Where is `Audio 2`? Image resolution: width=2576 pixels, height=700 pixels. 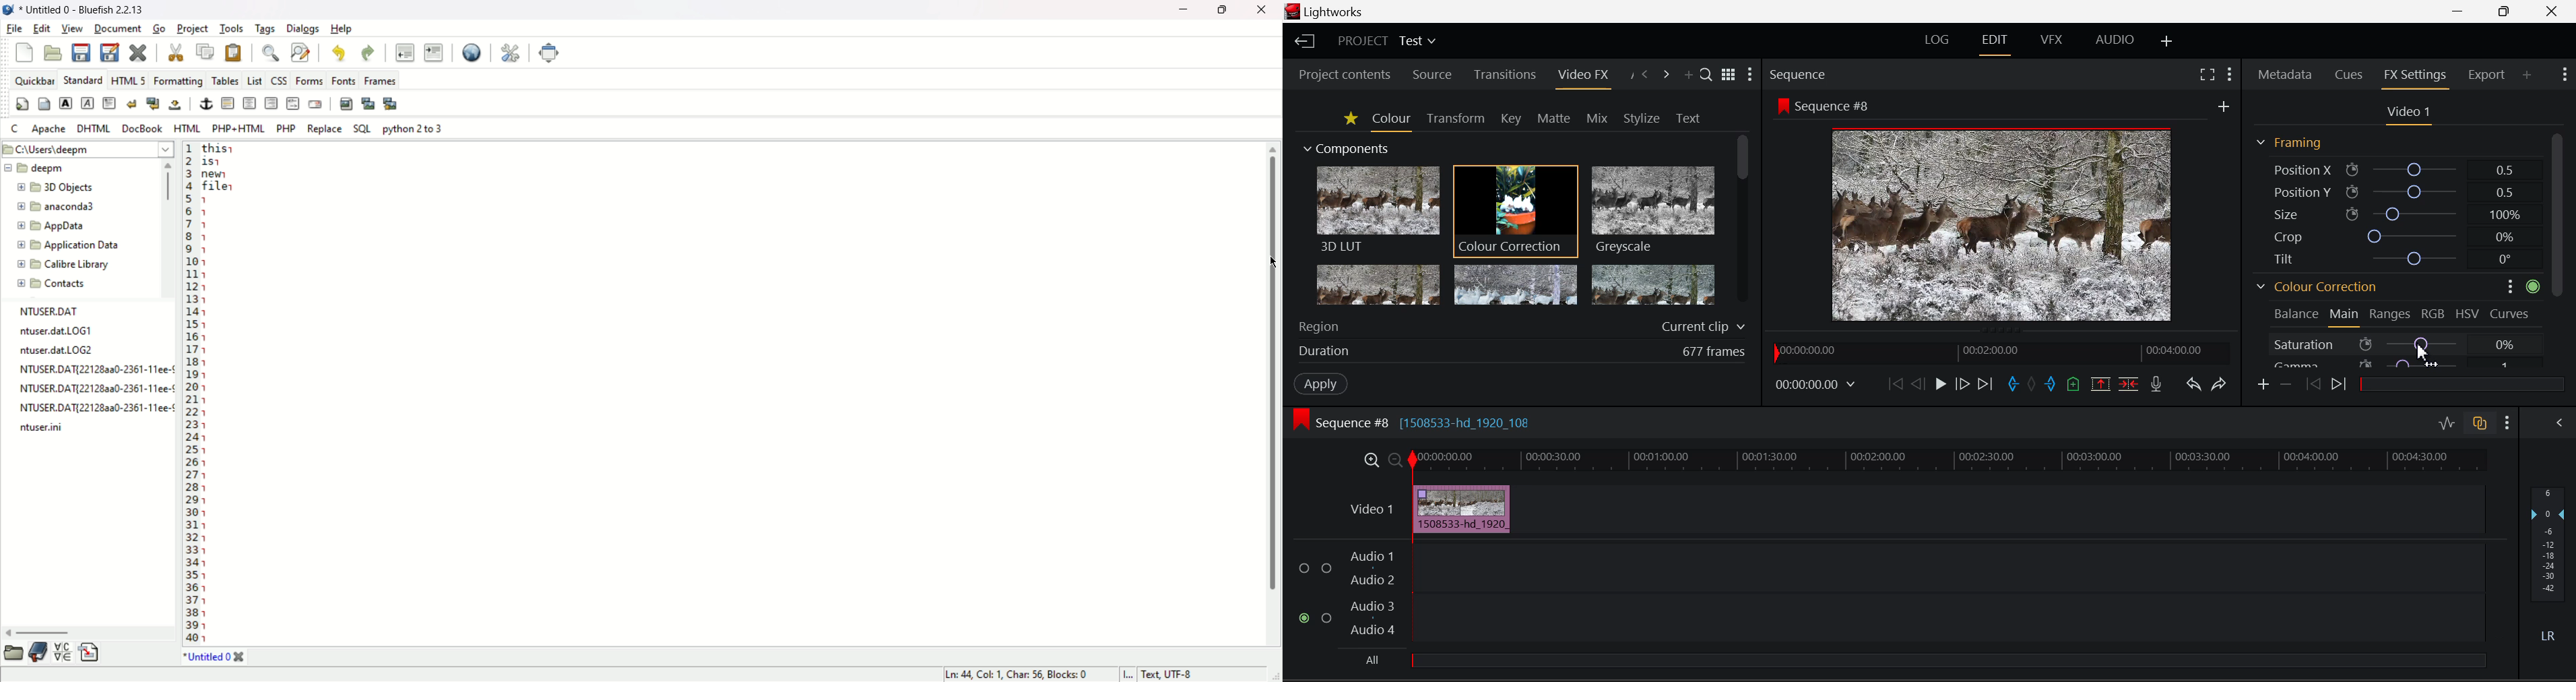
Audio 2 is located at coordinates (1372, 581).